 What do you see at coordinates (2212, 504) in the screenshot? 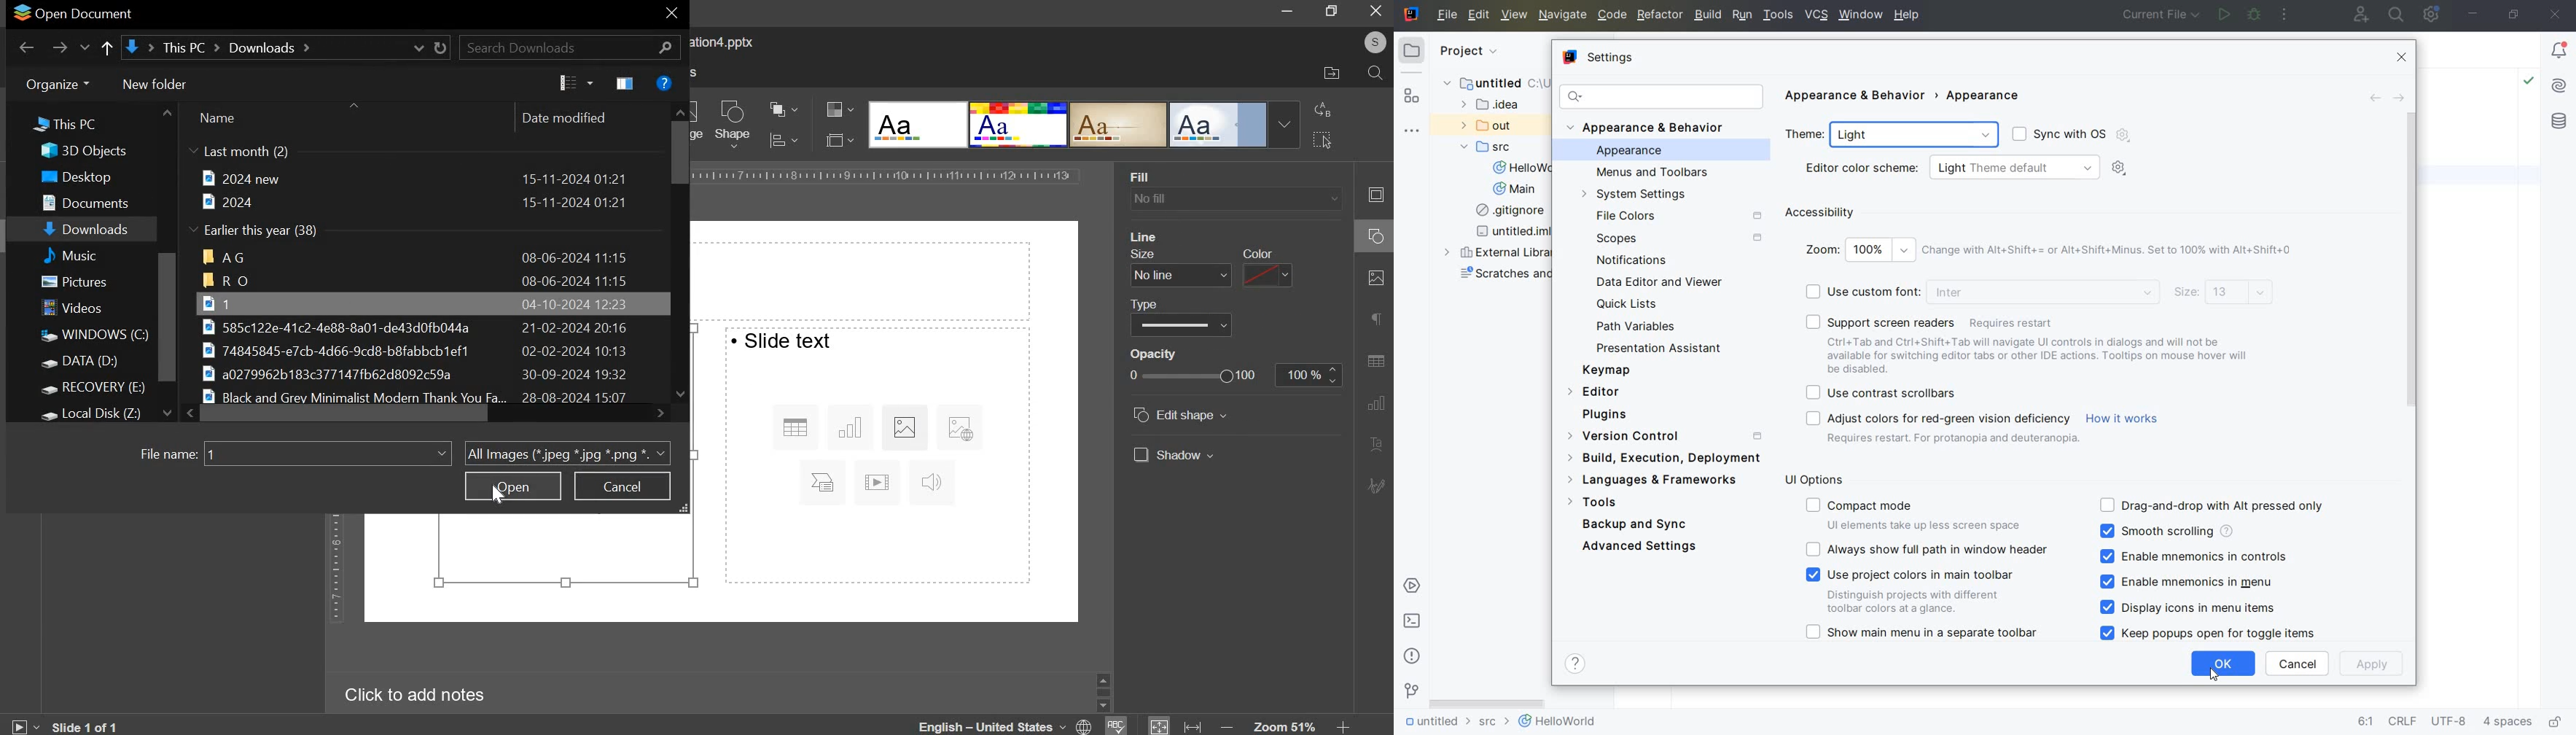
I see `drag-and-drop with ALT pressed only` at bounding box center [2212, 504].